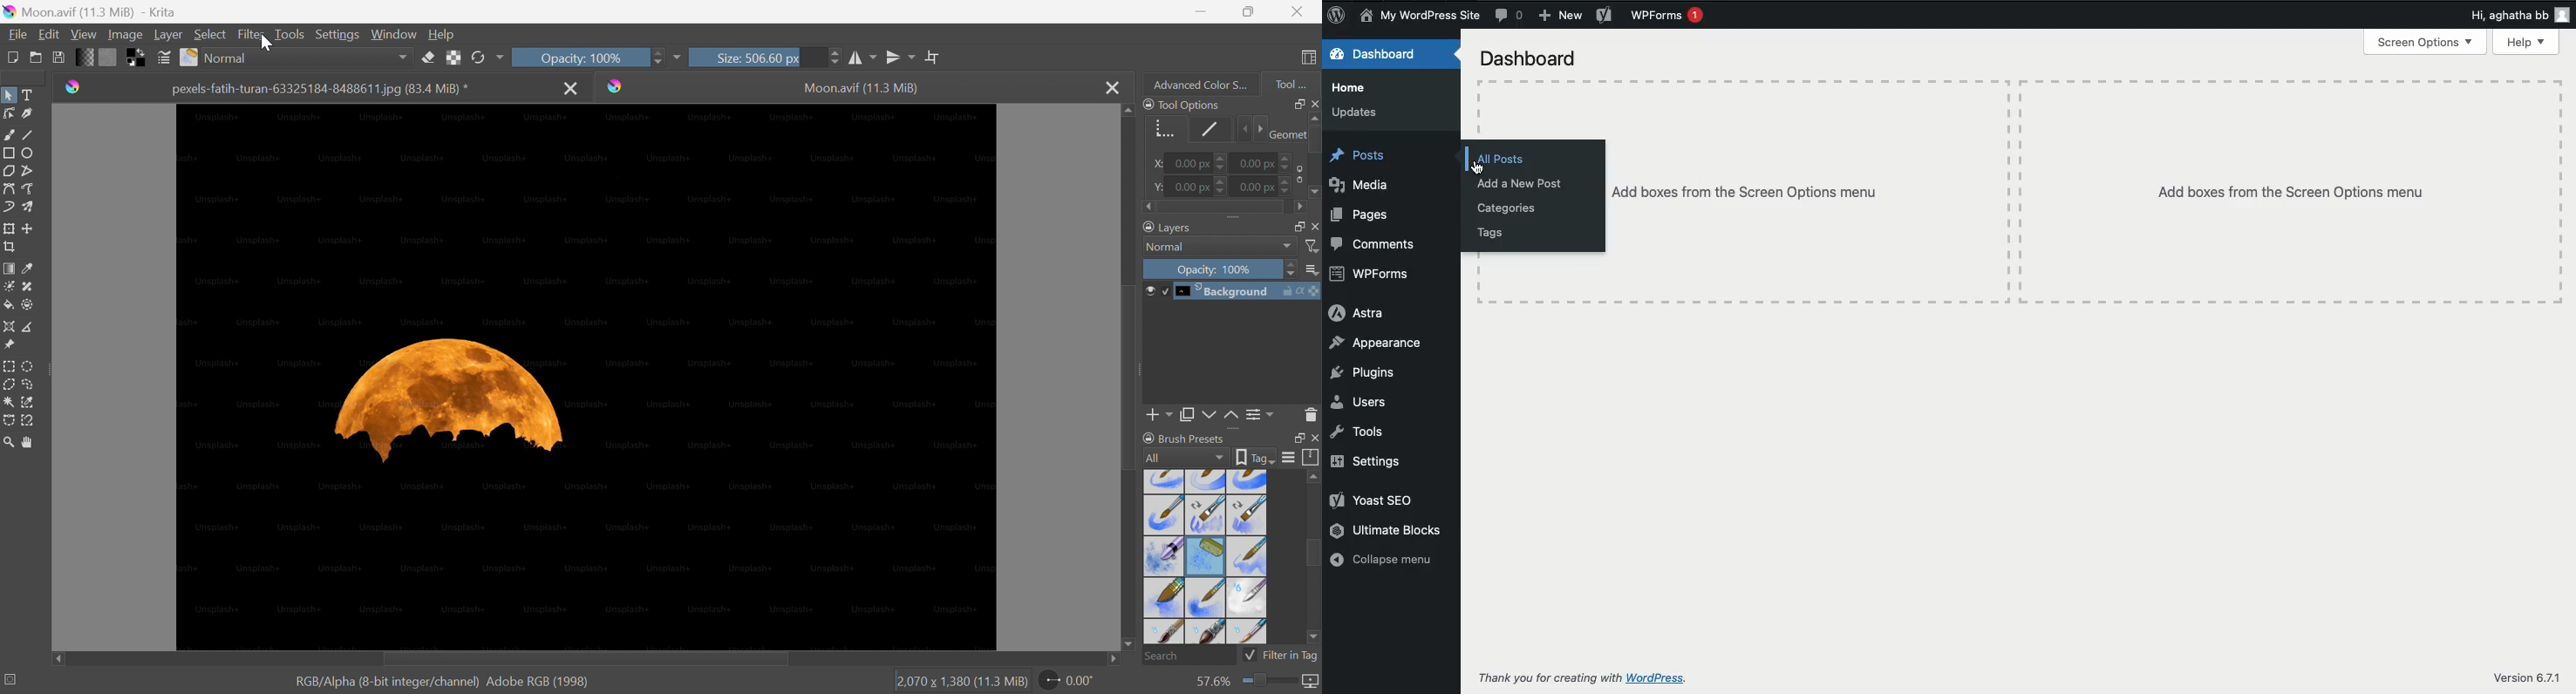 This screenshot has height=700, width=2576. I want to click on Close, so click(1314, 225).